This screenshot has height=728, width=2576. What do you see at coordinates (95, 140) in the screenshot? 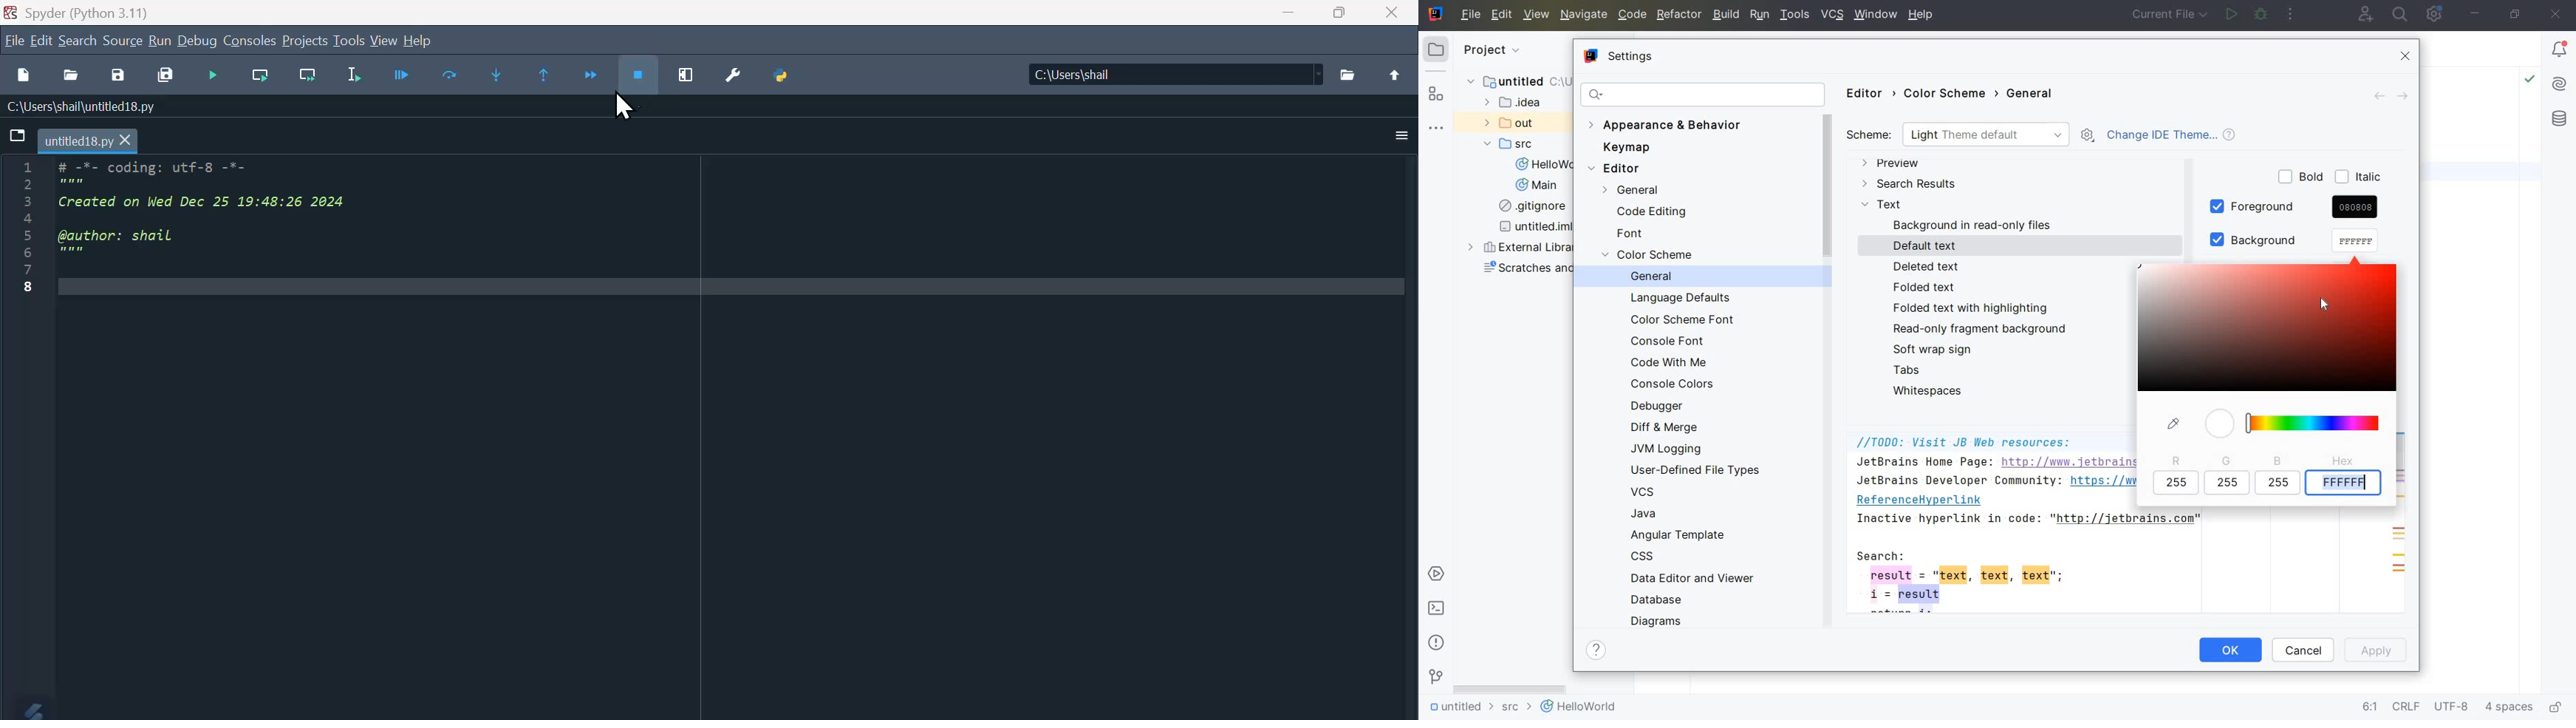
I see `untitled18.py ` at bounding box center [95, 140].